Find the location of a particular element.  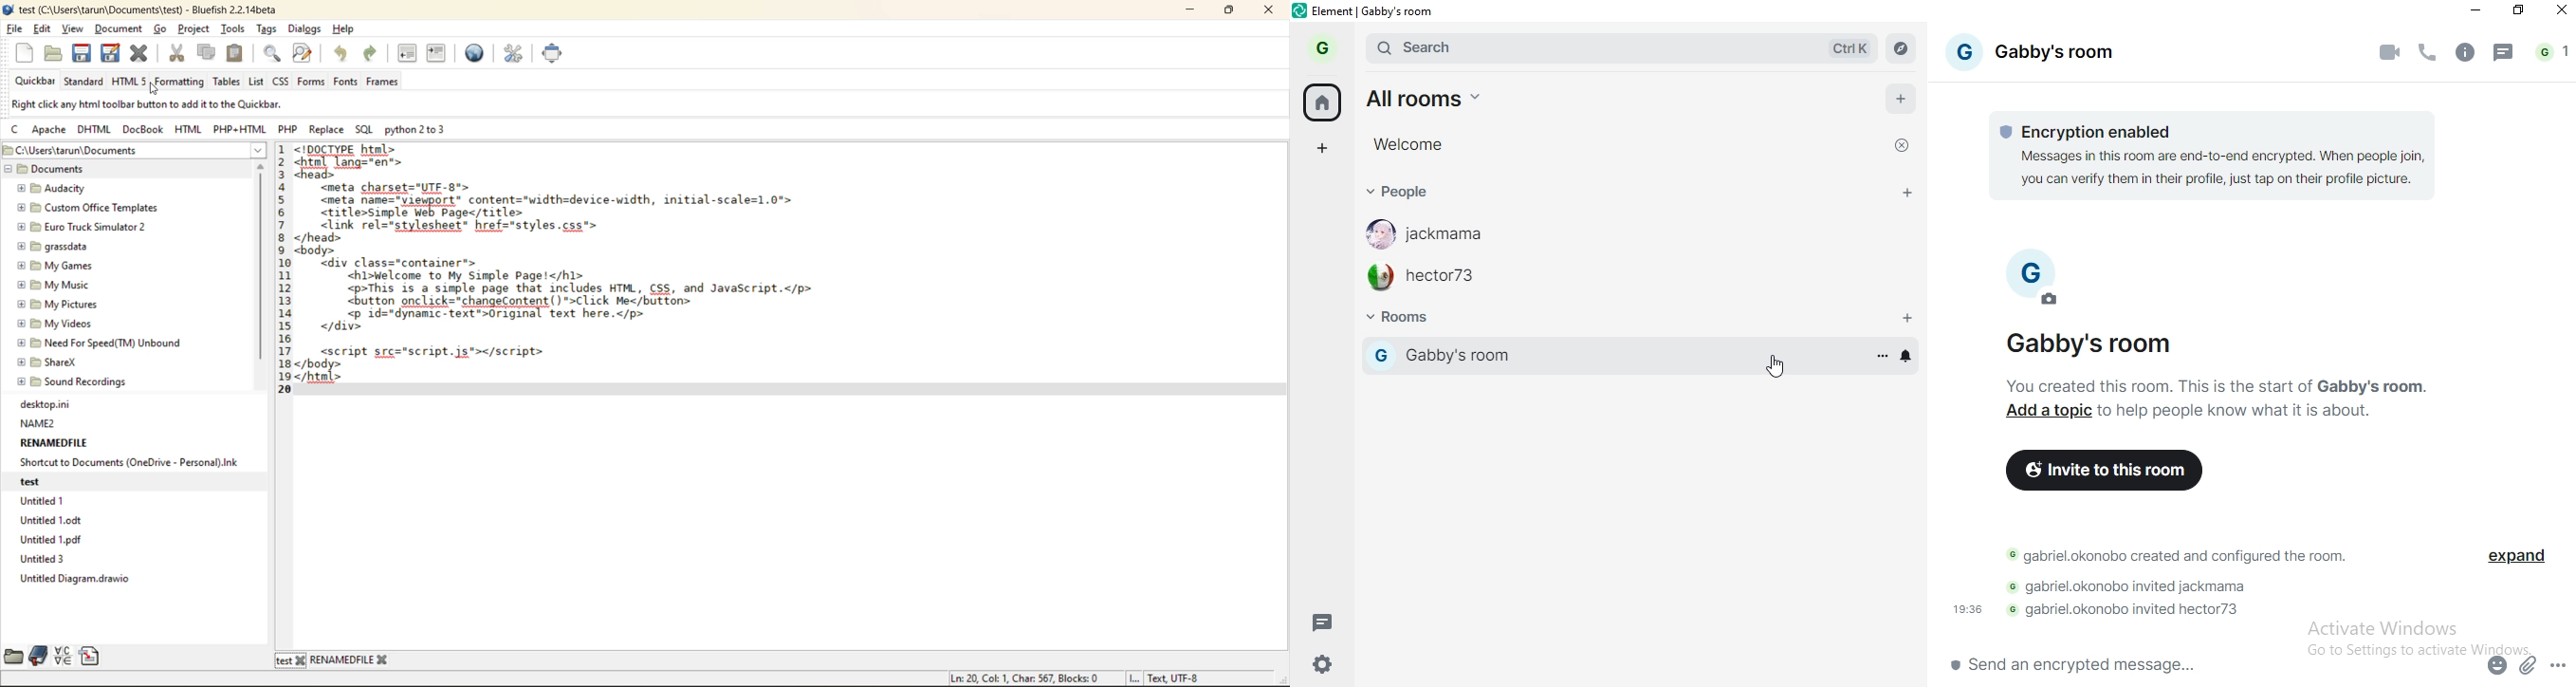

text 1 is located at coordinates (2217, 157).